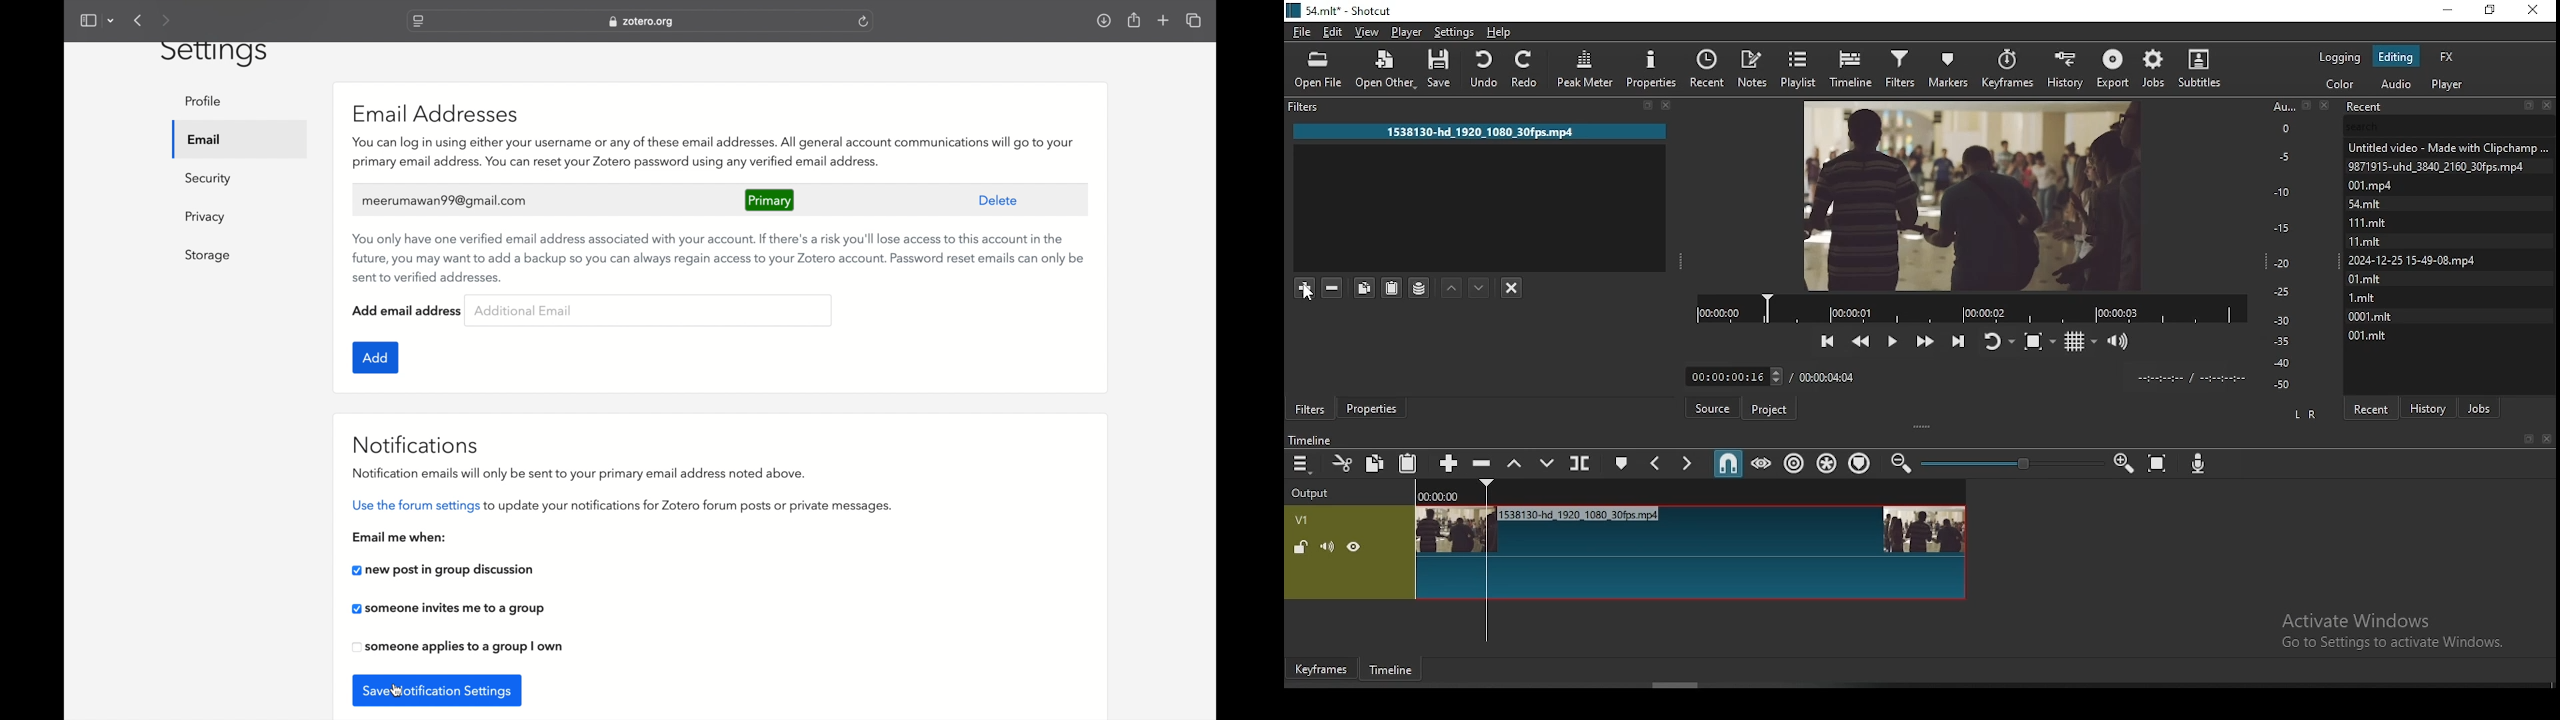 This screenshot has height=728, width=2576. I want to click on You only have one verified email address associated with your account. If there's a risk you'll lose access to this account in the
future, you may want to add a backup so you can always regain access to your Zotero account. Password reset emails can only be
sent to verified addresses., so click(713, 258).